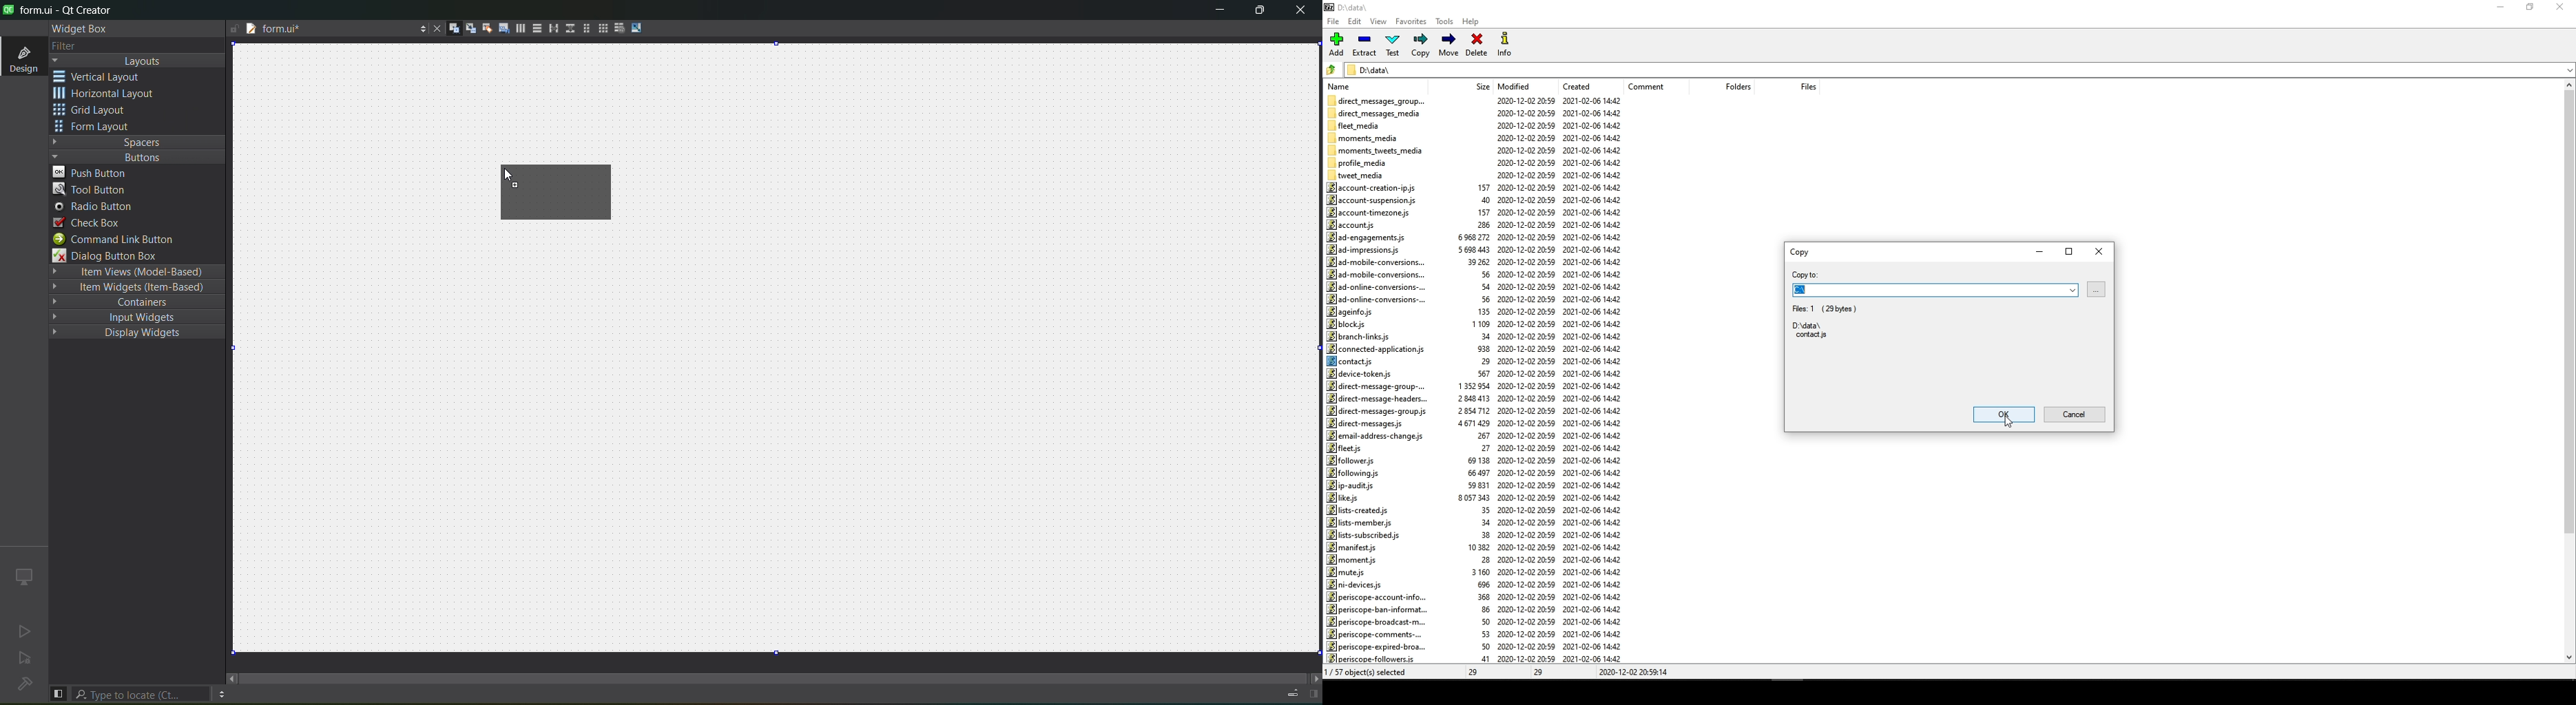 This screenshot has width=2576, height=728. What do you see at coordinates (1361, 510) in the screenshot?
I see `lists-created.js` at bounding box center [1361, 510].